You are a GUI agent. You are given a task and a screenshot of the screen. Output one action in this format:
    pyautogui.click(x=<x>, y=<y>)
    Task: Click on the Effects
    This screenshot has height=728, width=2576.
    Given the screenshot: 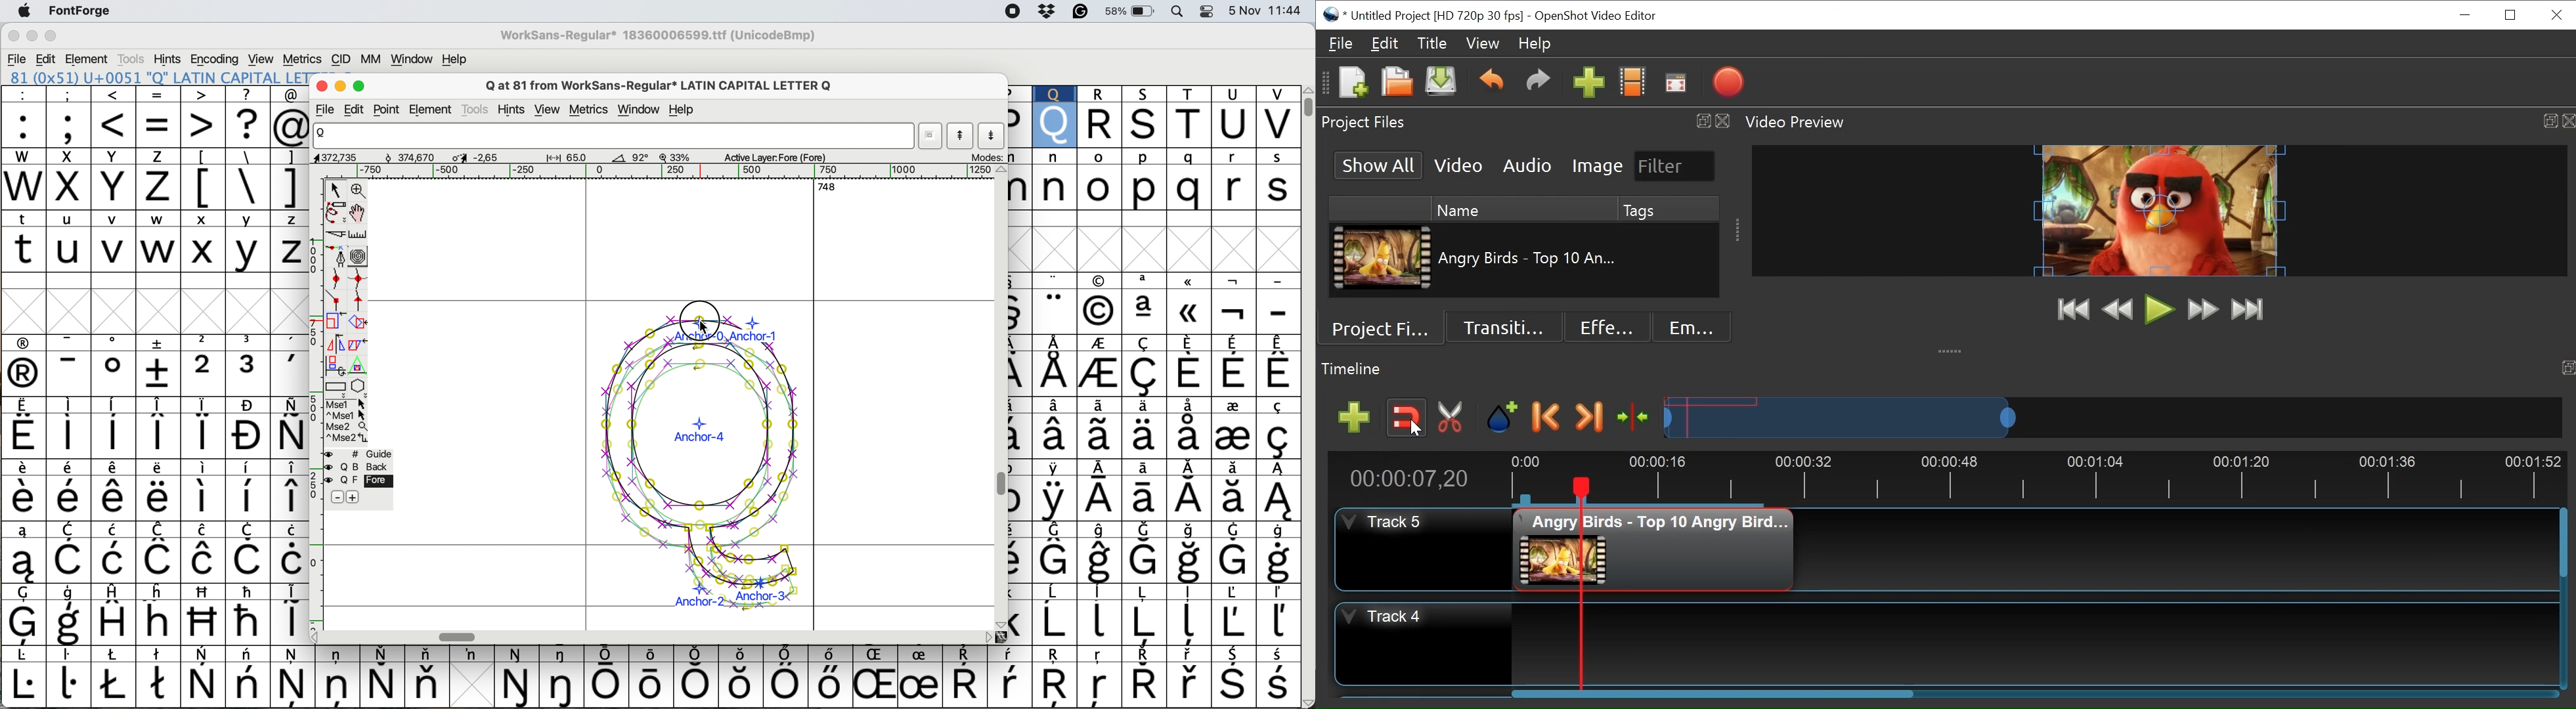 What is the action you would take?
    pyautogui.click(x=1608, y=327)
    